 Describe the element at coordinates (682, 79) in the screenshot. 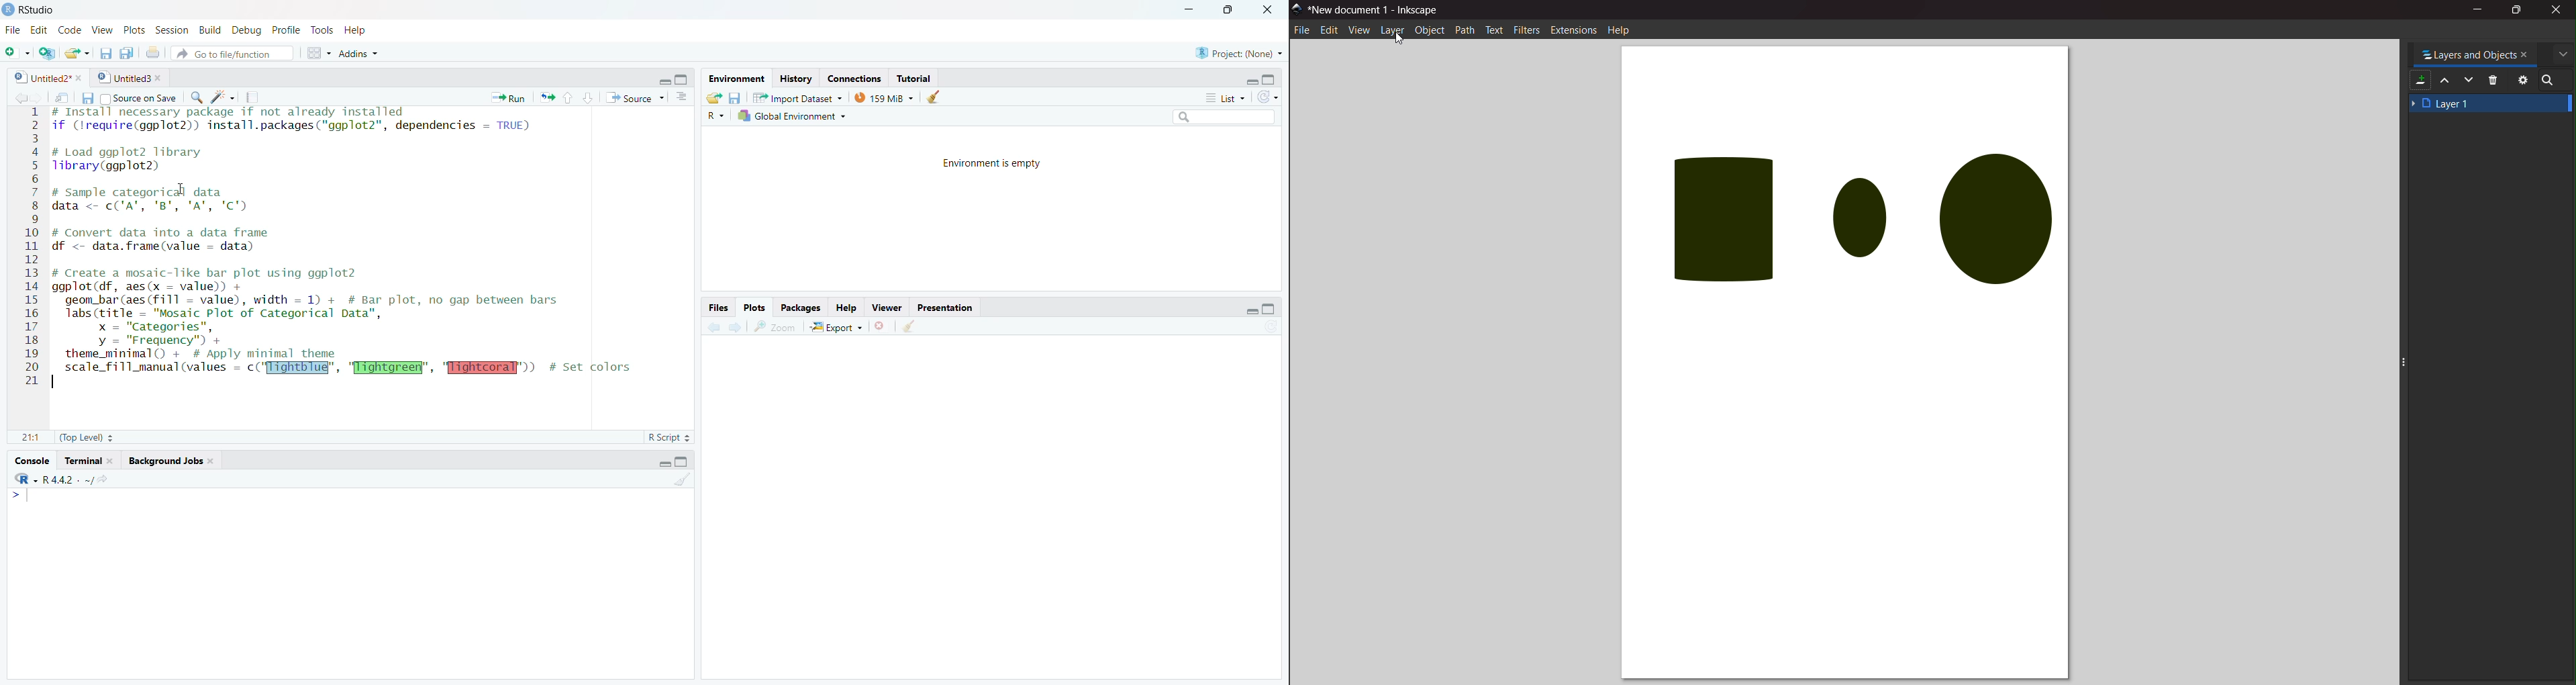

I see `Maximize` at that location.